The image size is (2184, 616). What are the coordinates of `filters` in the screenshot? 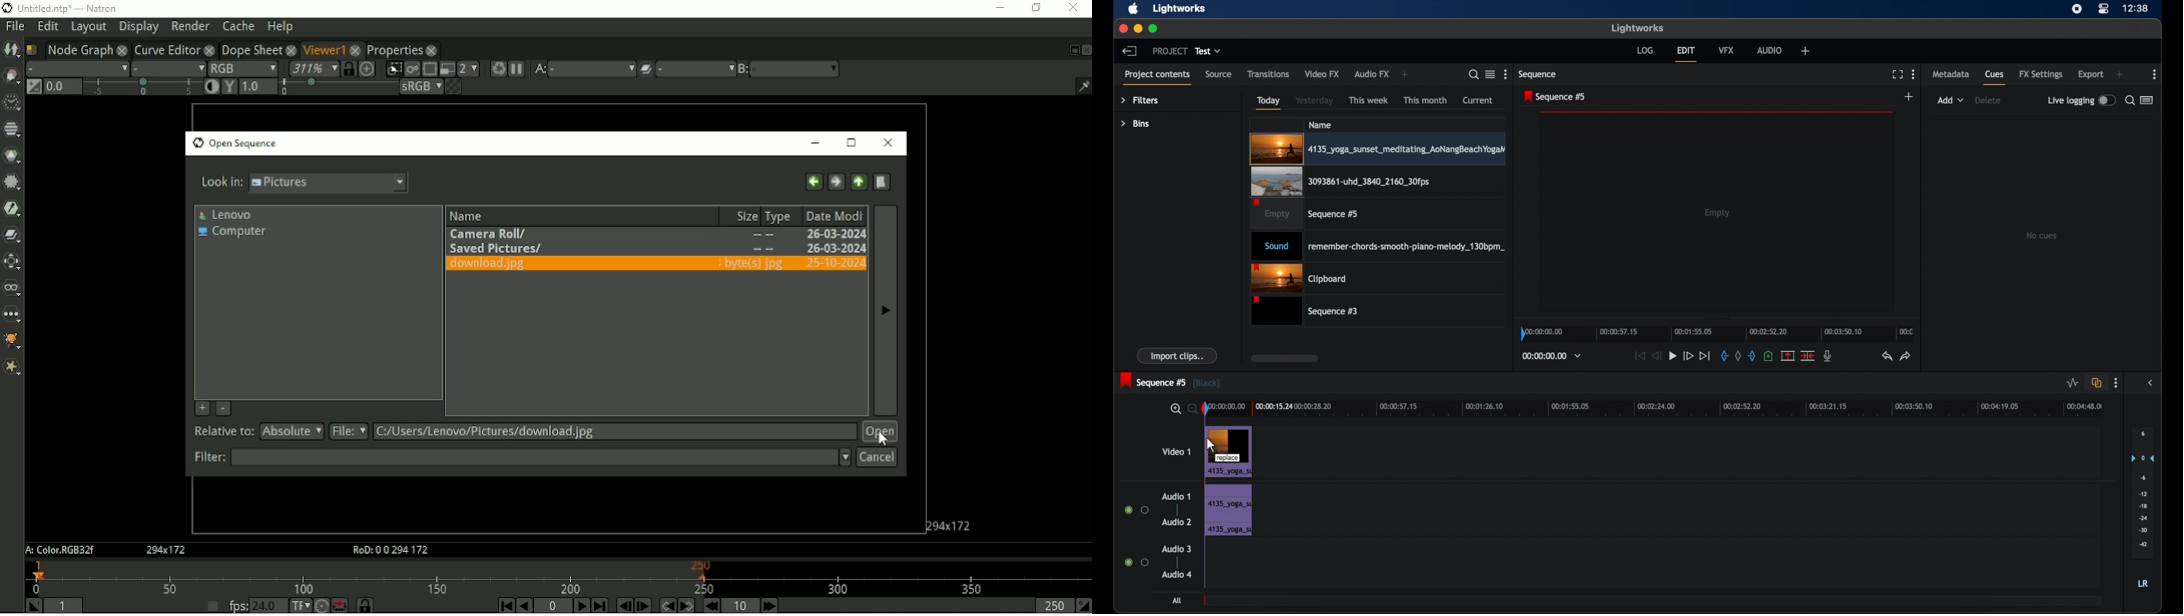 It's located at (1139, 101).